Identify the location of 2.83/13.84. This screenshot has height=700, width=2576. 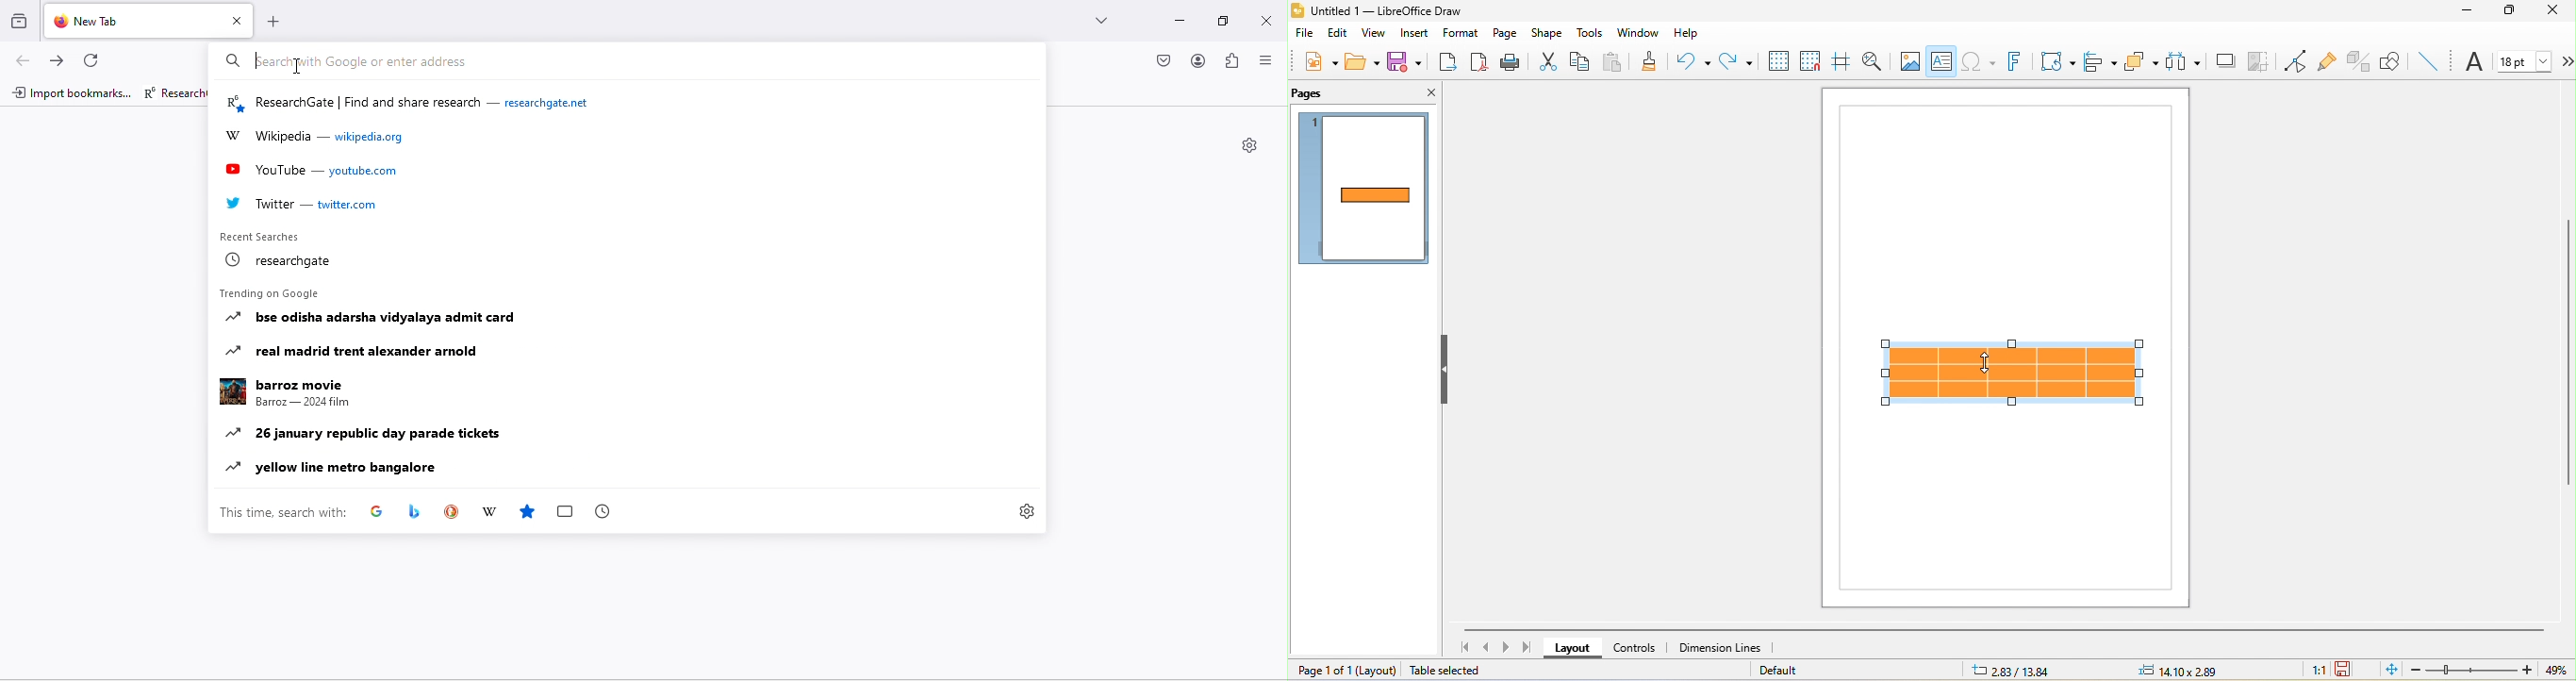
(2014, 671).